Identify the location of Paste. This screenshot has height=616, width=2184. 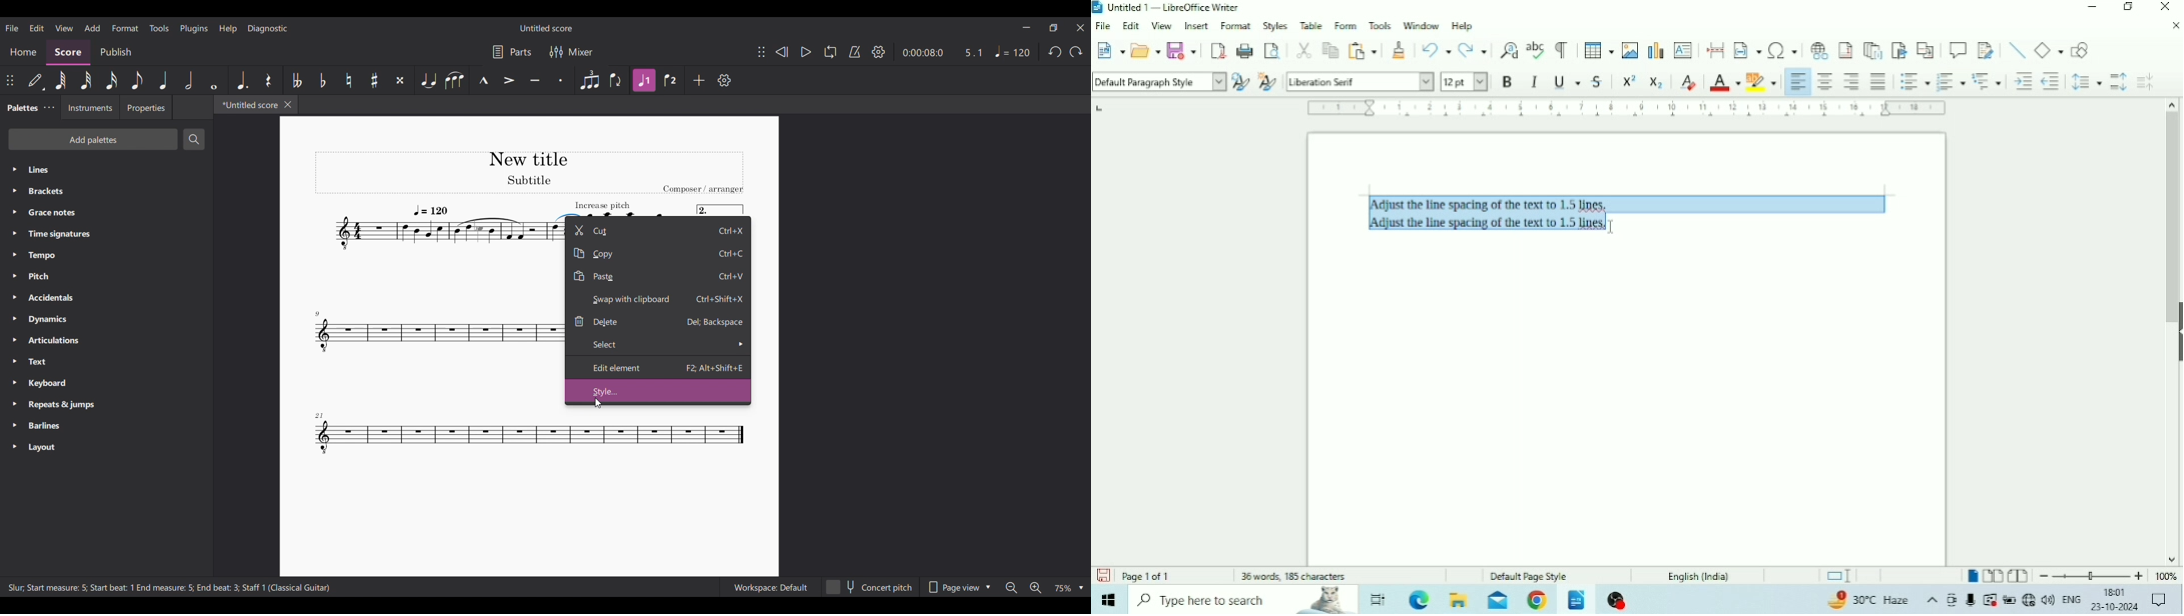
(658, 276).